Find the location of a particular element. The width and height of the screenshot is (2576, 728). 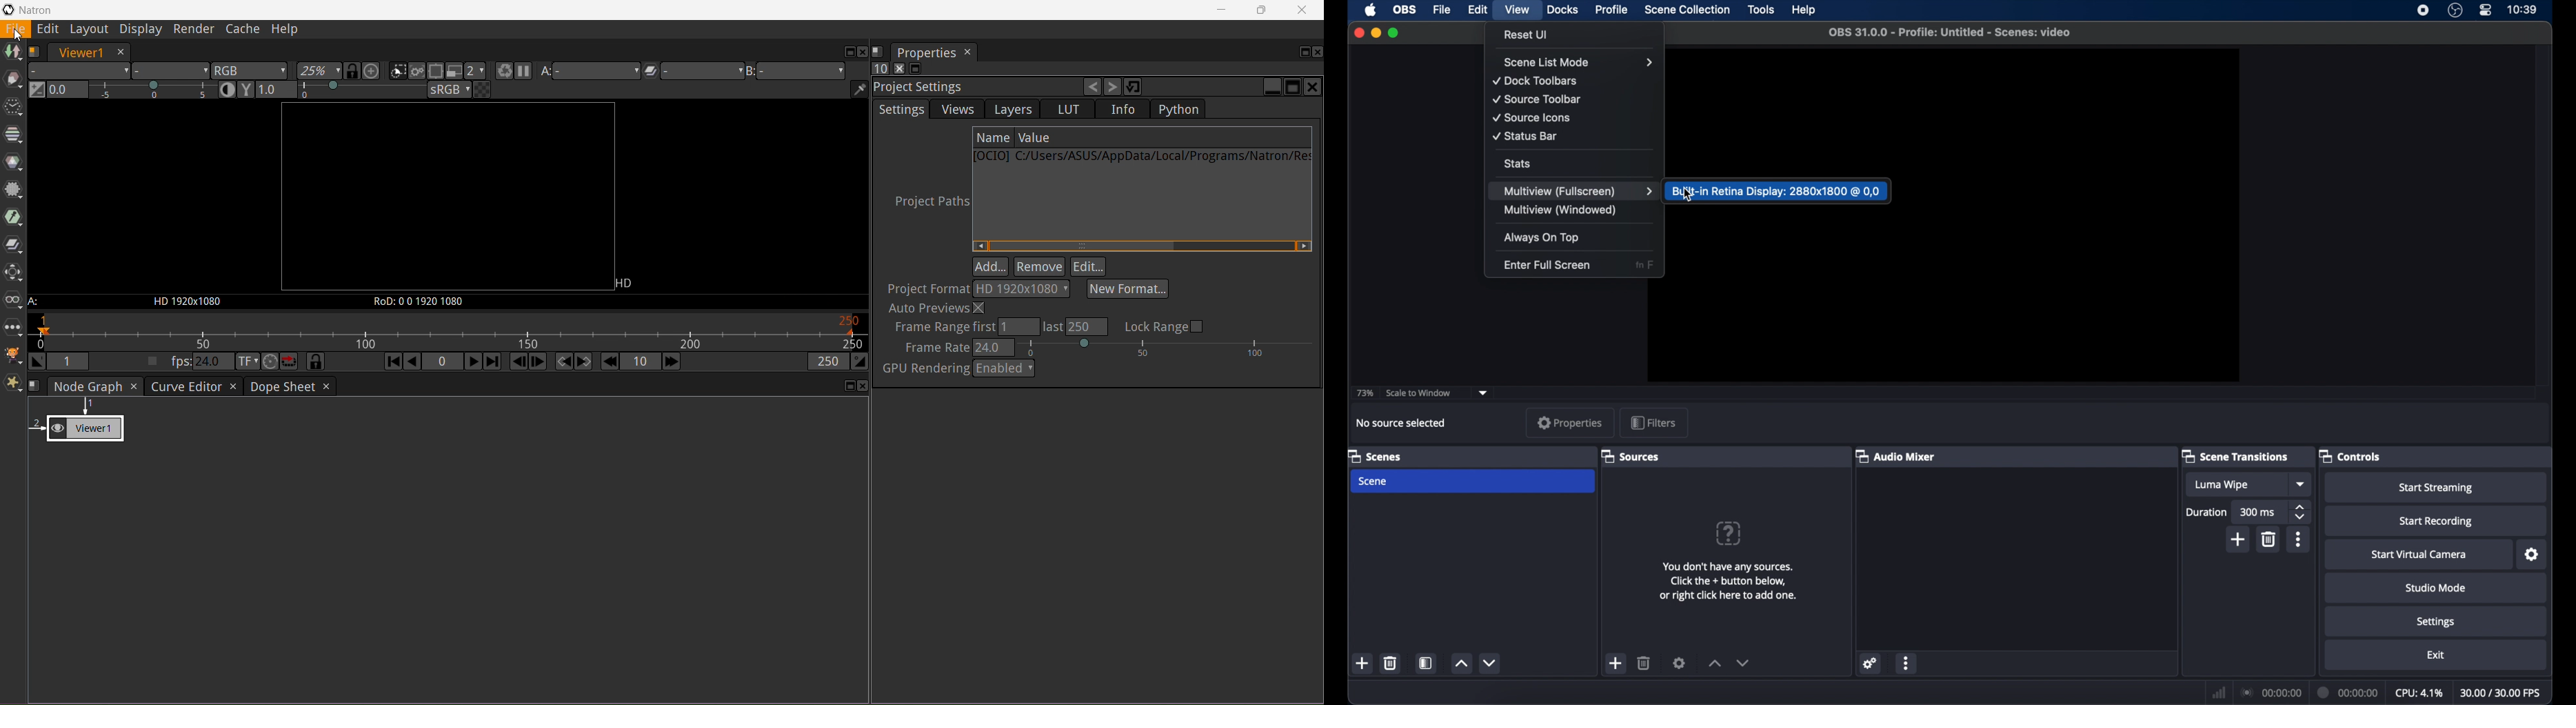

more options is located at coordinates (1907, 663).